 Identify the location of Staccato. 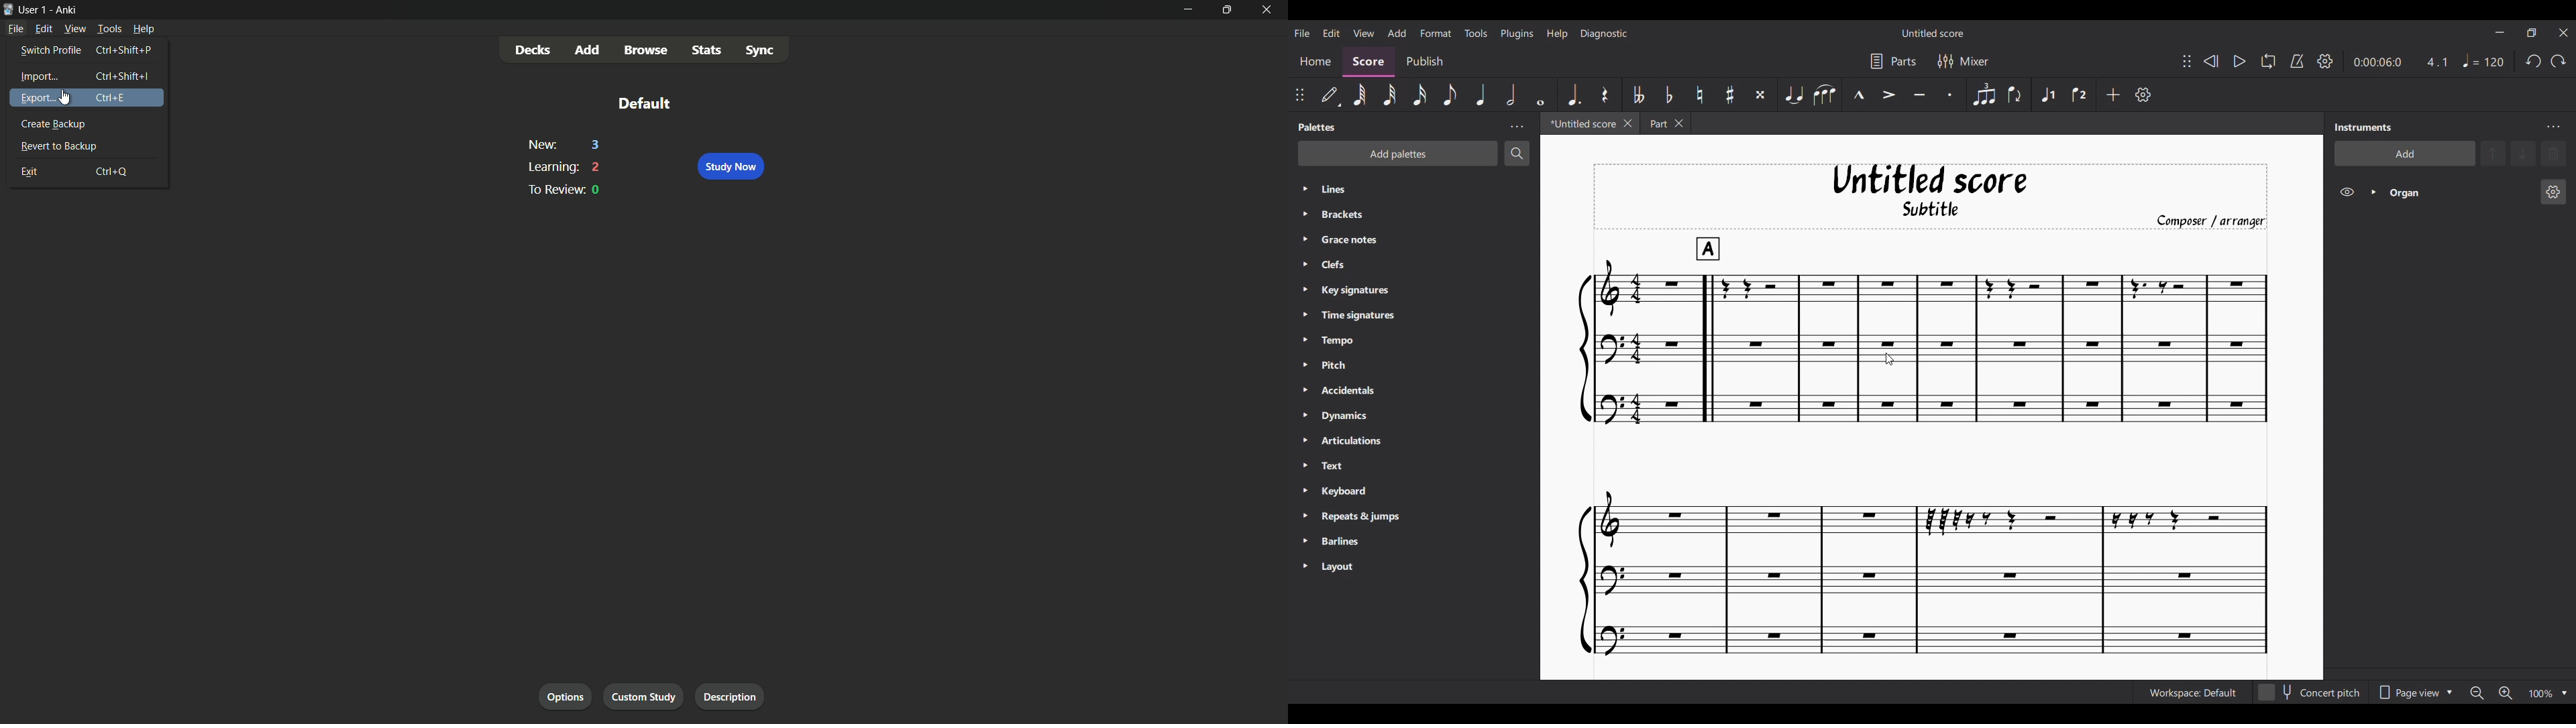
(1950, 95).